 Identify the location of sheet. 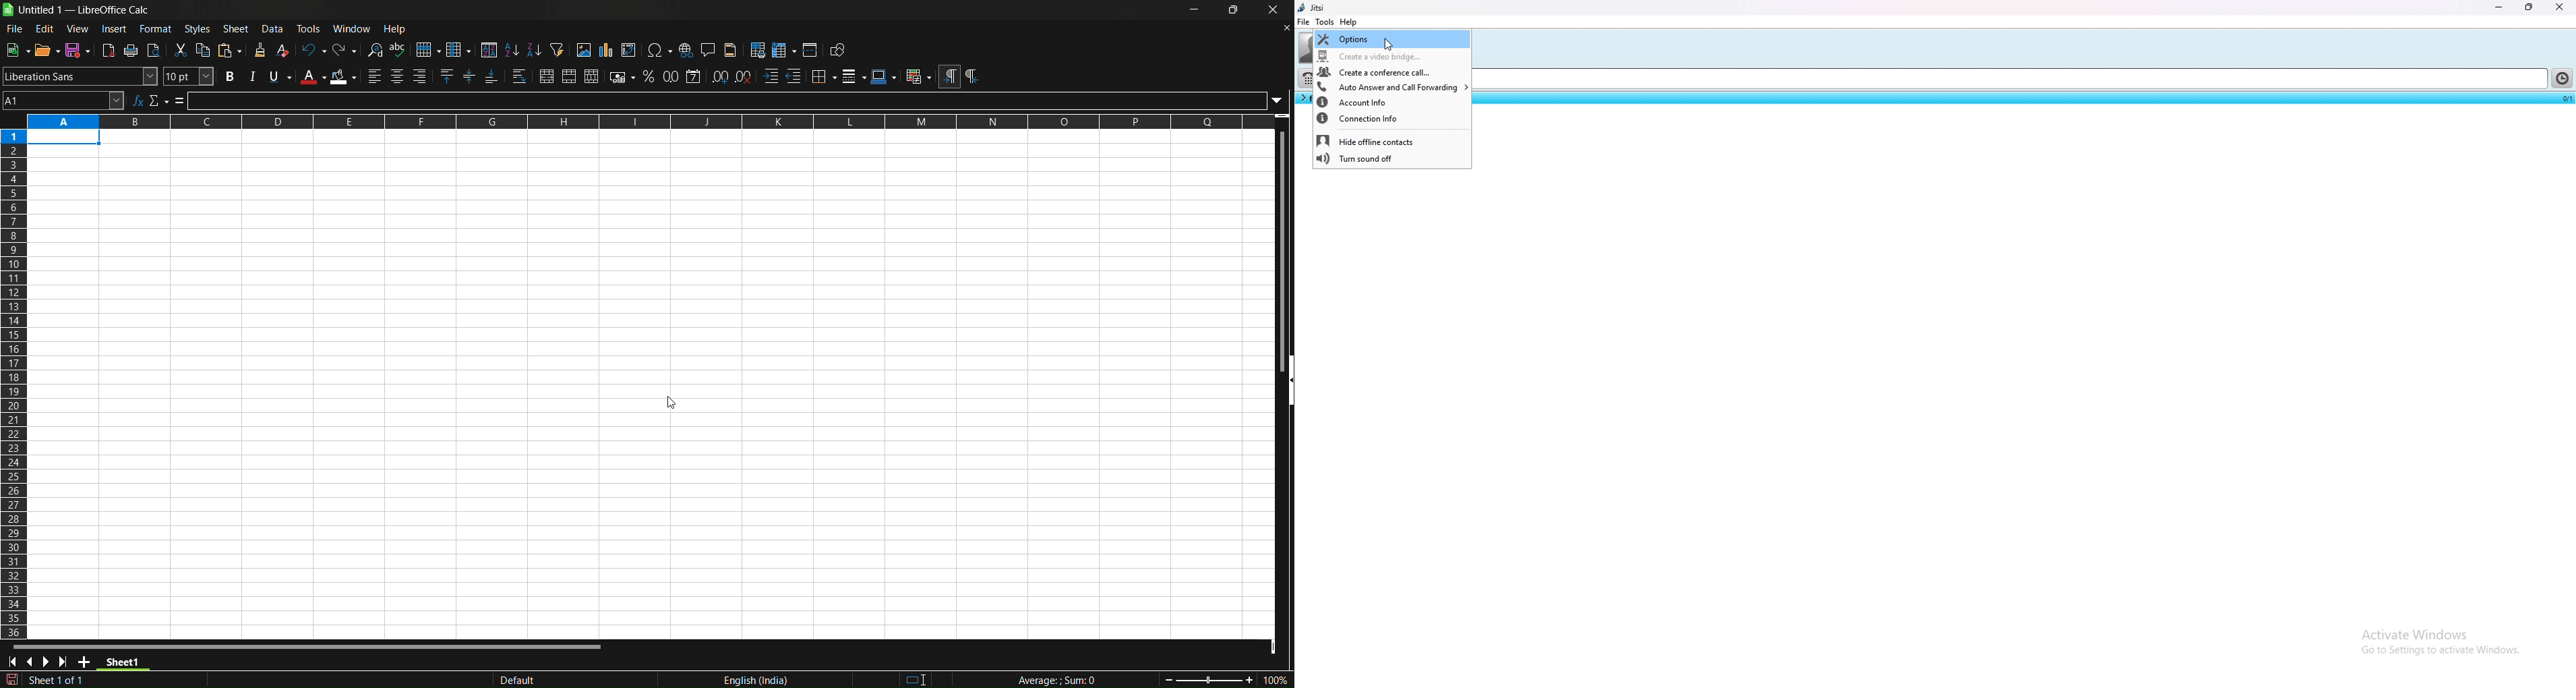
(237, 28).